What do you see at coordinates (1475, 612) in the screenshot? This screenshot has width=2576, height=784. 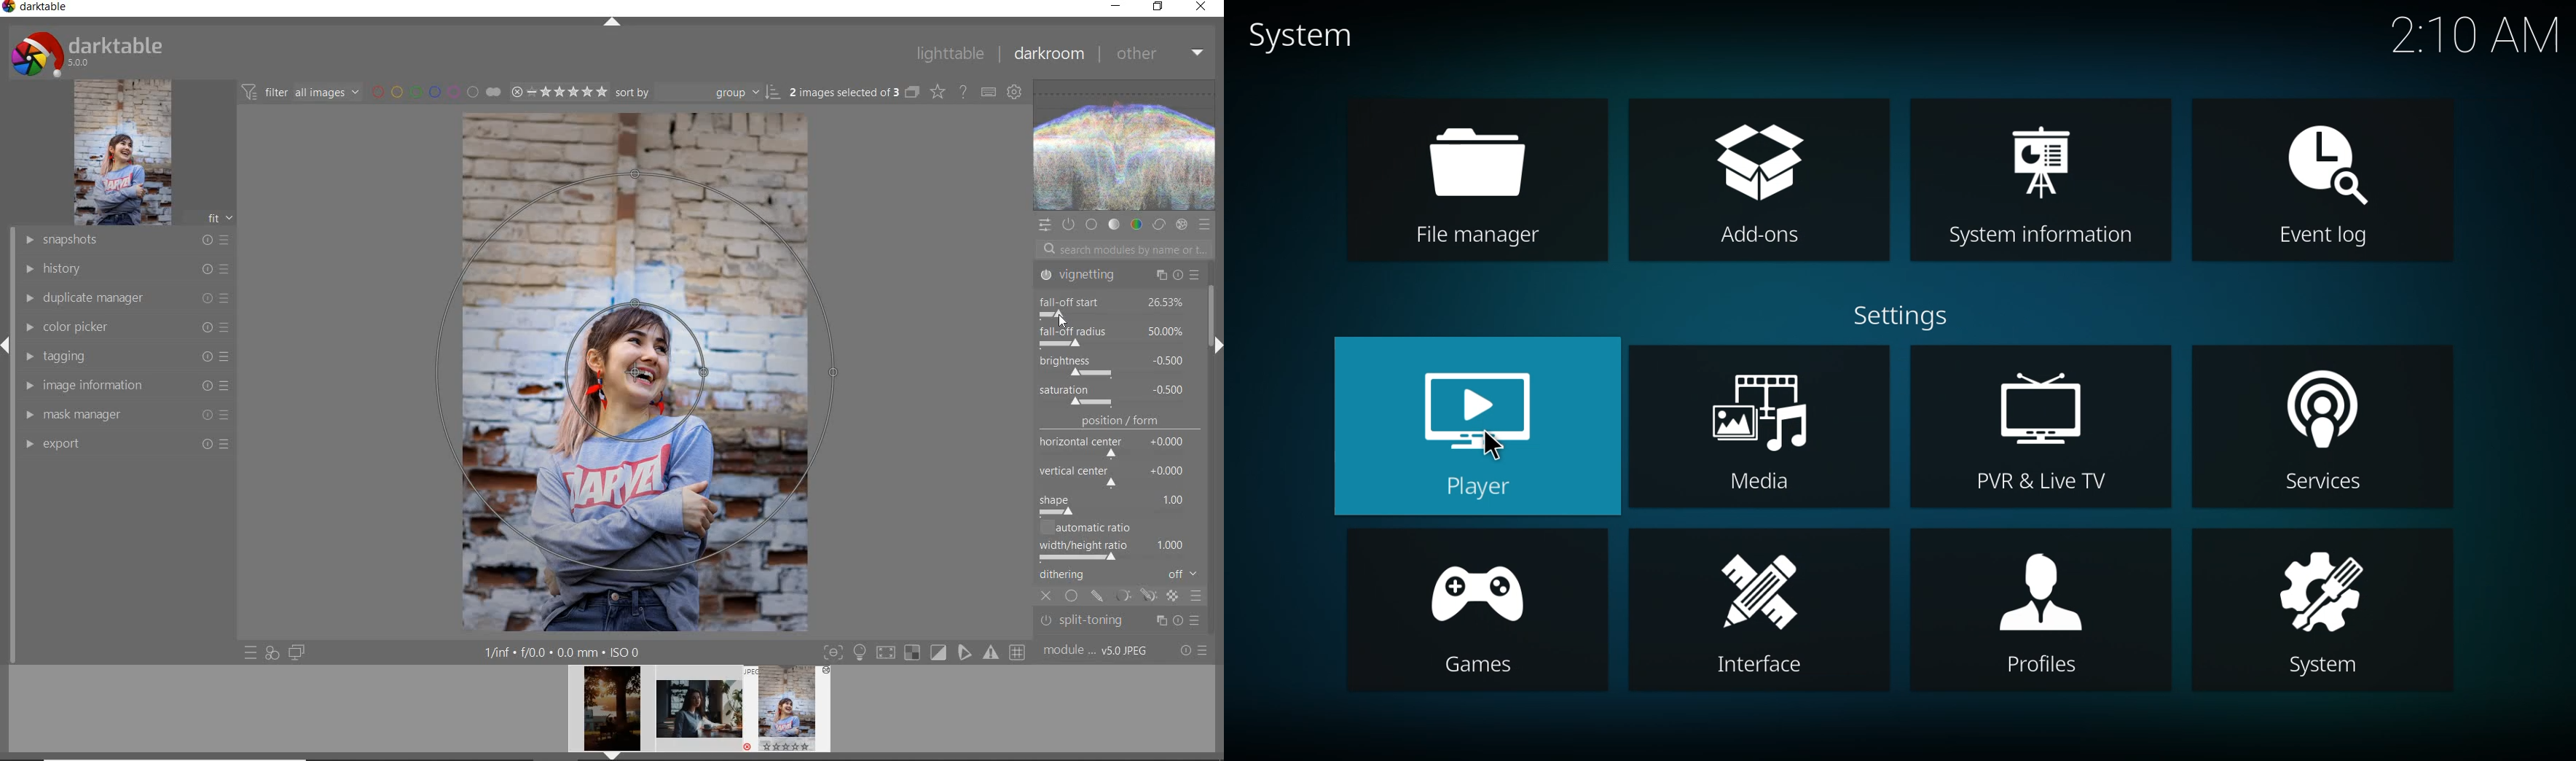 I see `games` at bounding box center [1475, 612].